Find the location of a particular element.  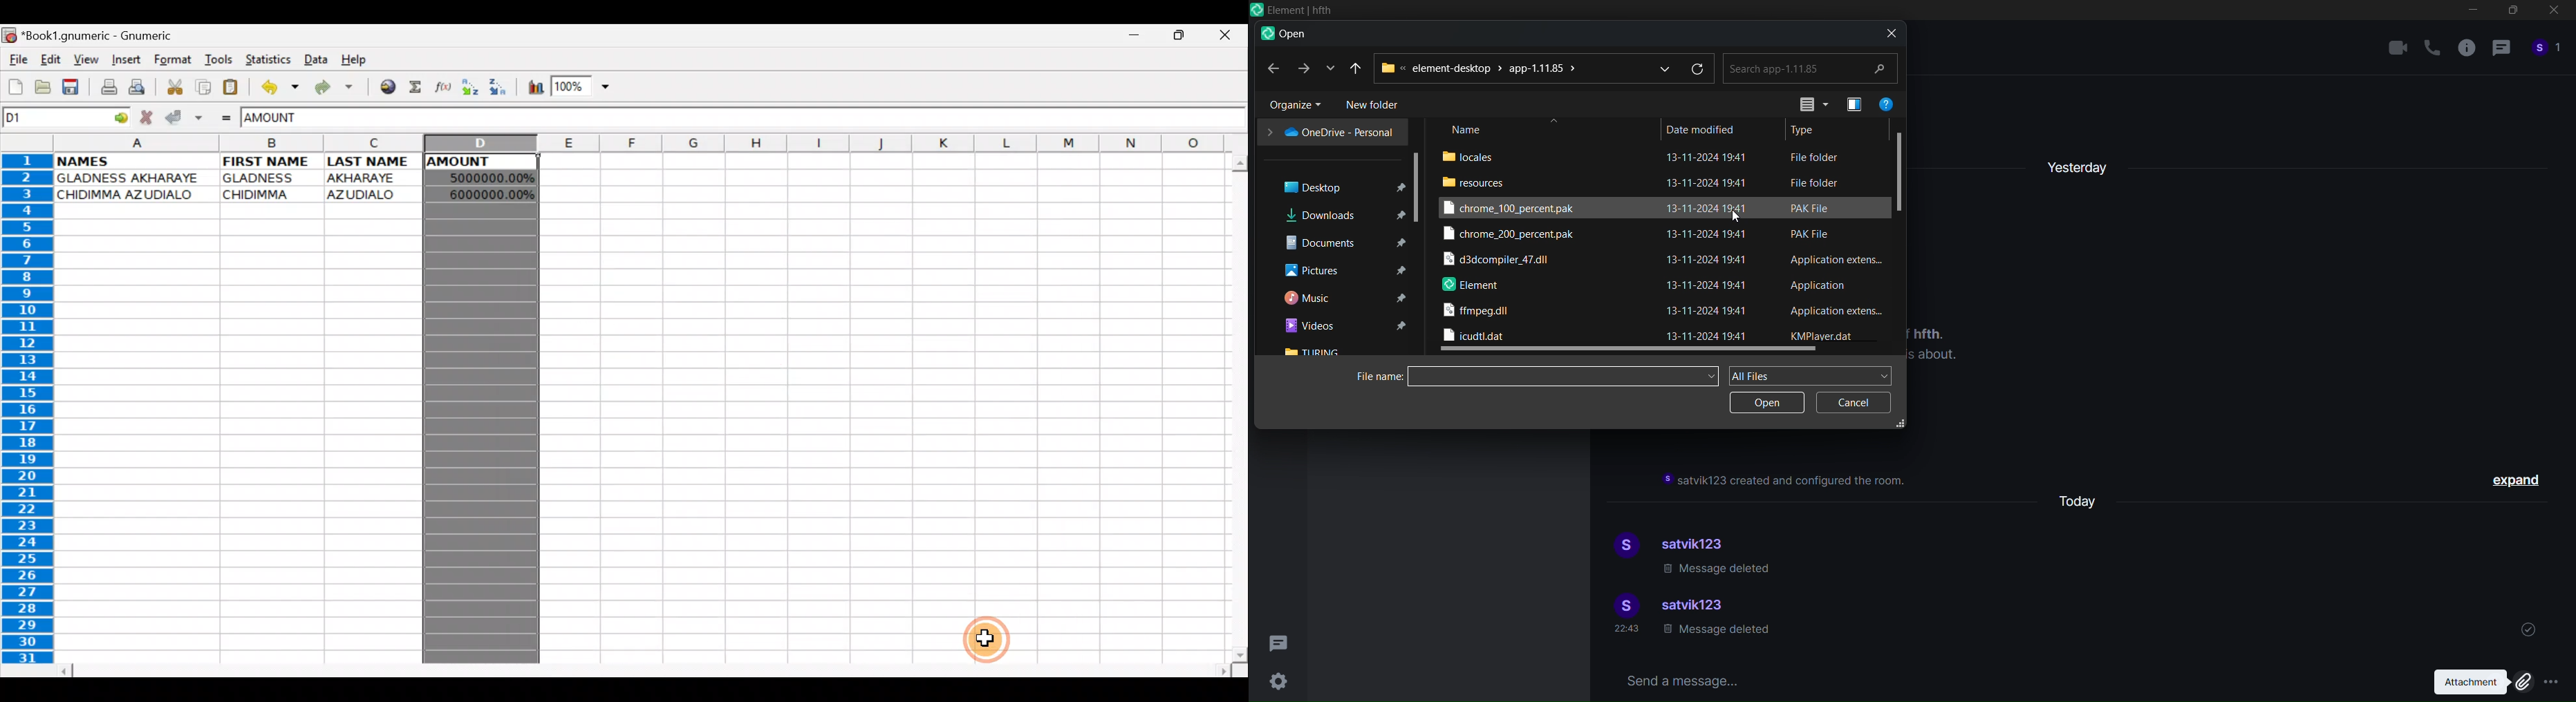

Create new workbook is located at coordinates (14, 87).